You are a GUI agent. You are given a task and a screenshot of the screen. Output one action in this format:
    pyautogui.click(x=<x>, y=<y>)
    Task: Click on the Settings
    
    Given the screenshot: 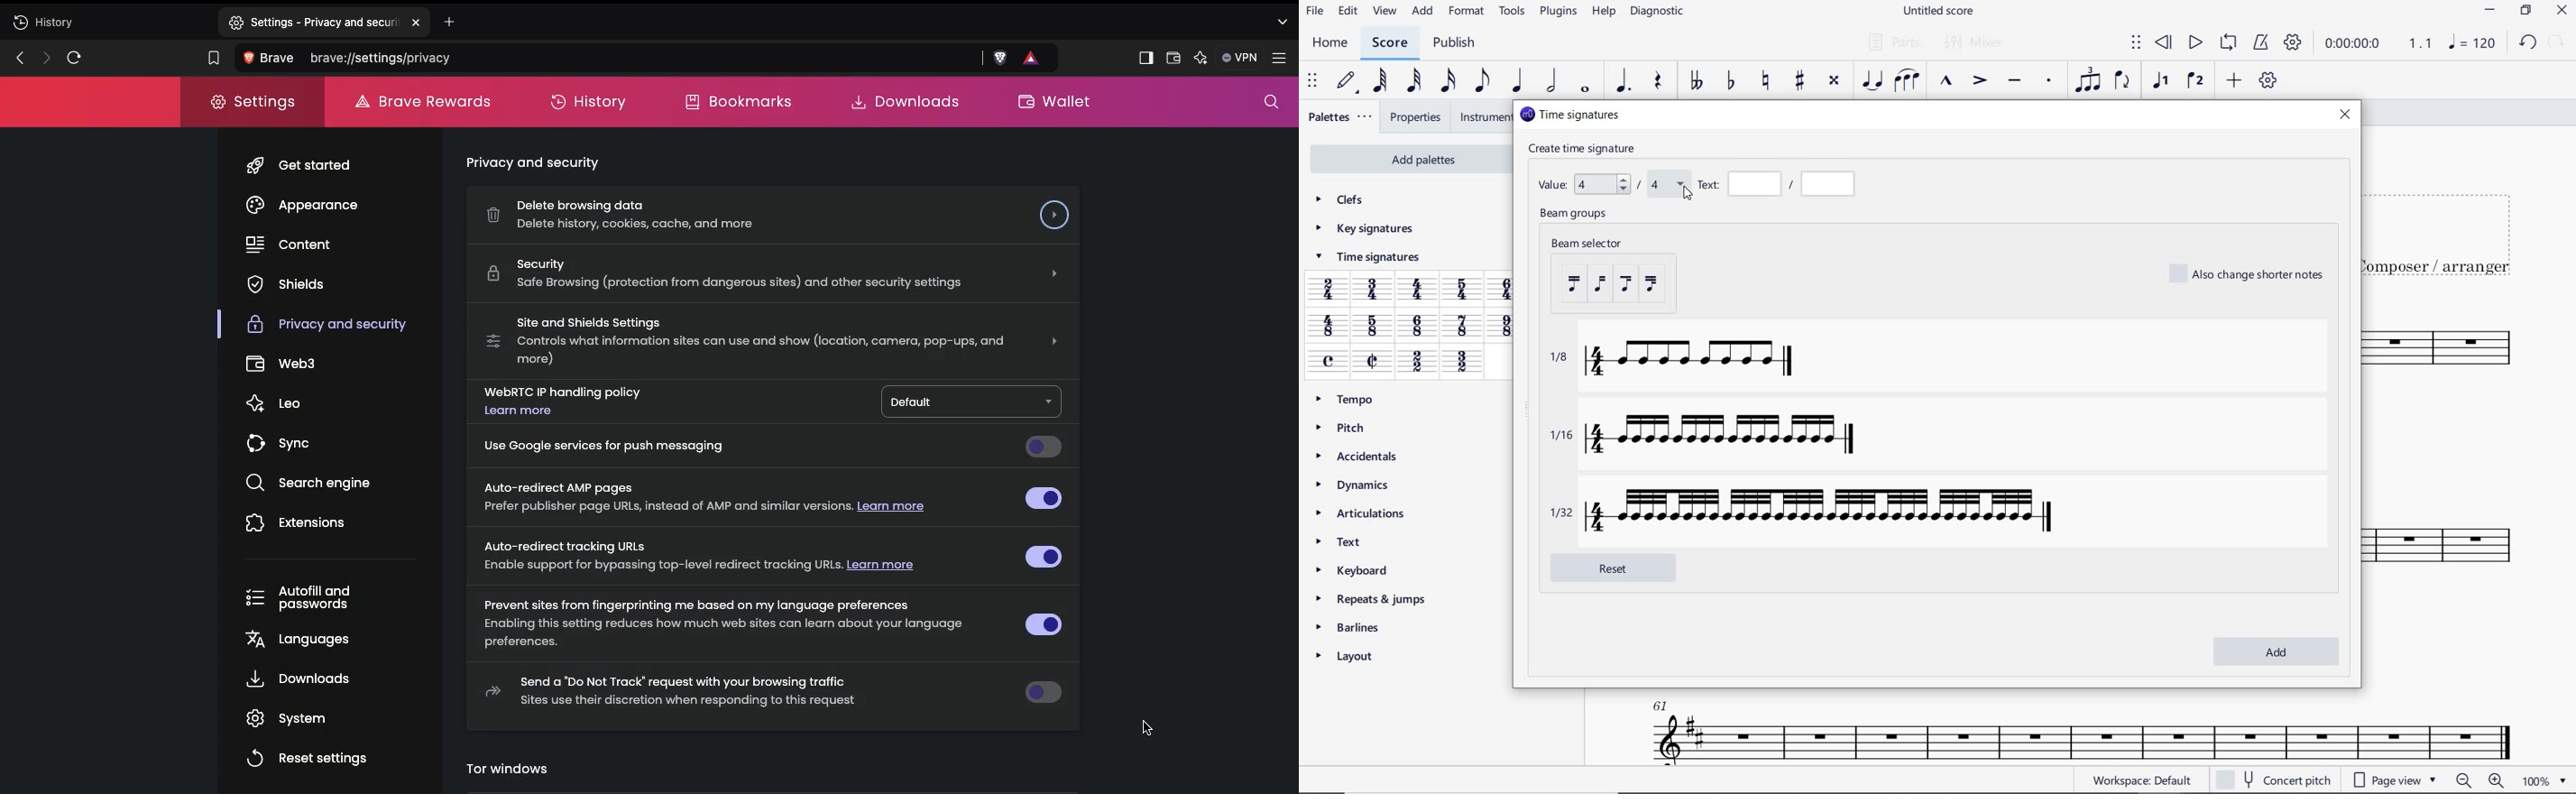 What is the action you would take?
    pyautogui.click(x=1283, y=58)
    